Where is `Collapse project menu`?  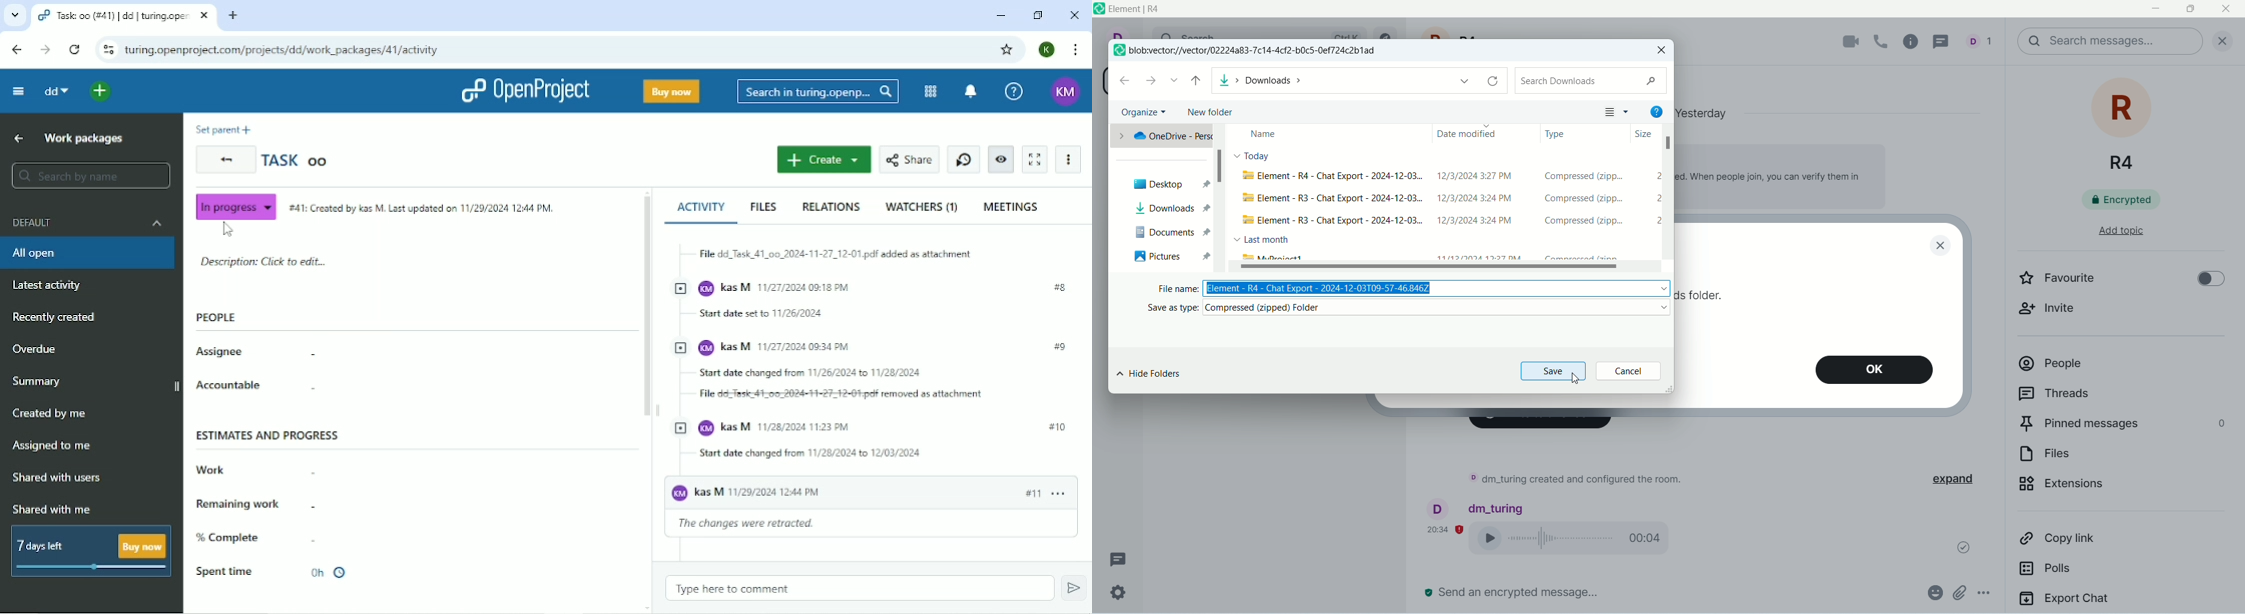
Collapse project menu is located at coordinates (18, 92).